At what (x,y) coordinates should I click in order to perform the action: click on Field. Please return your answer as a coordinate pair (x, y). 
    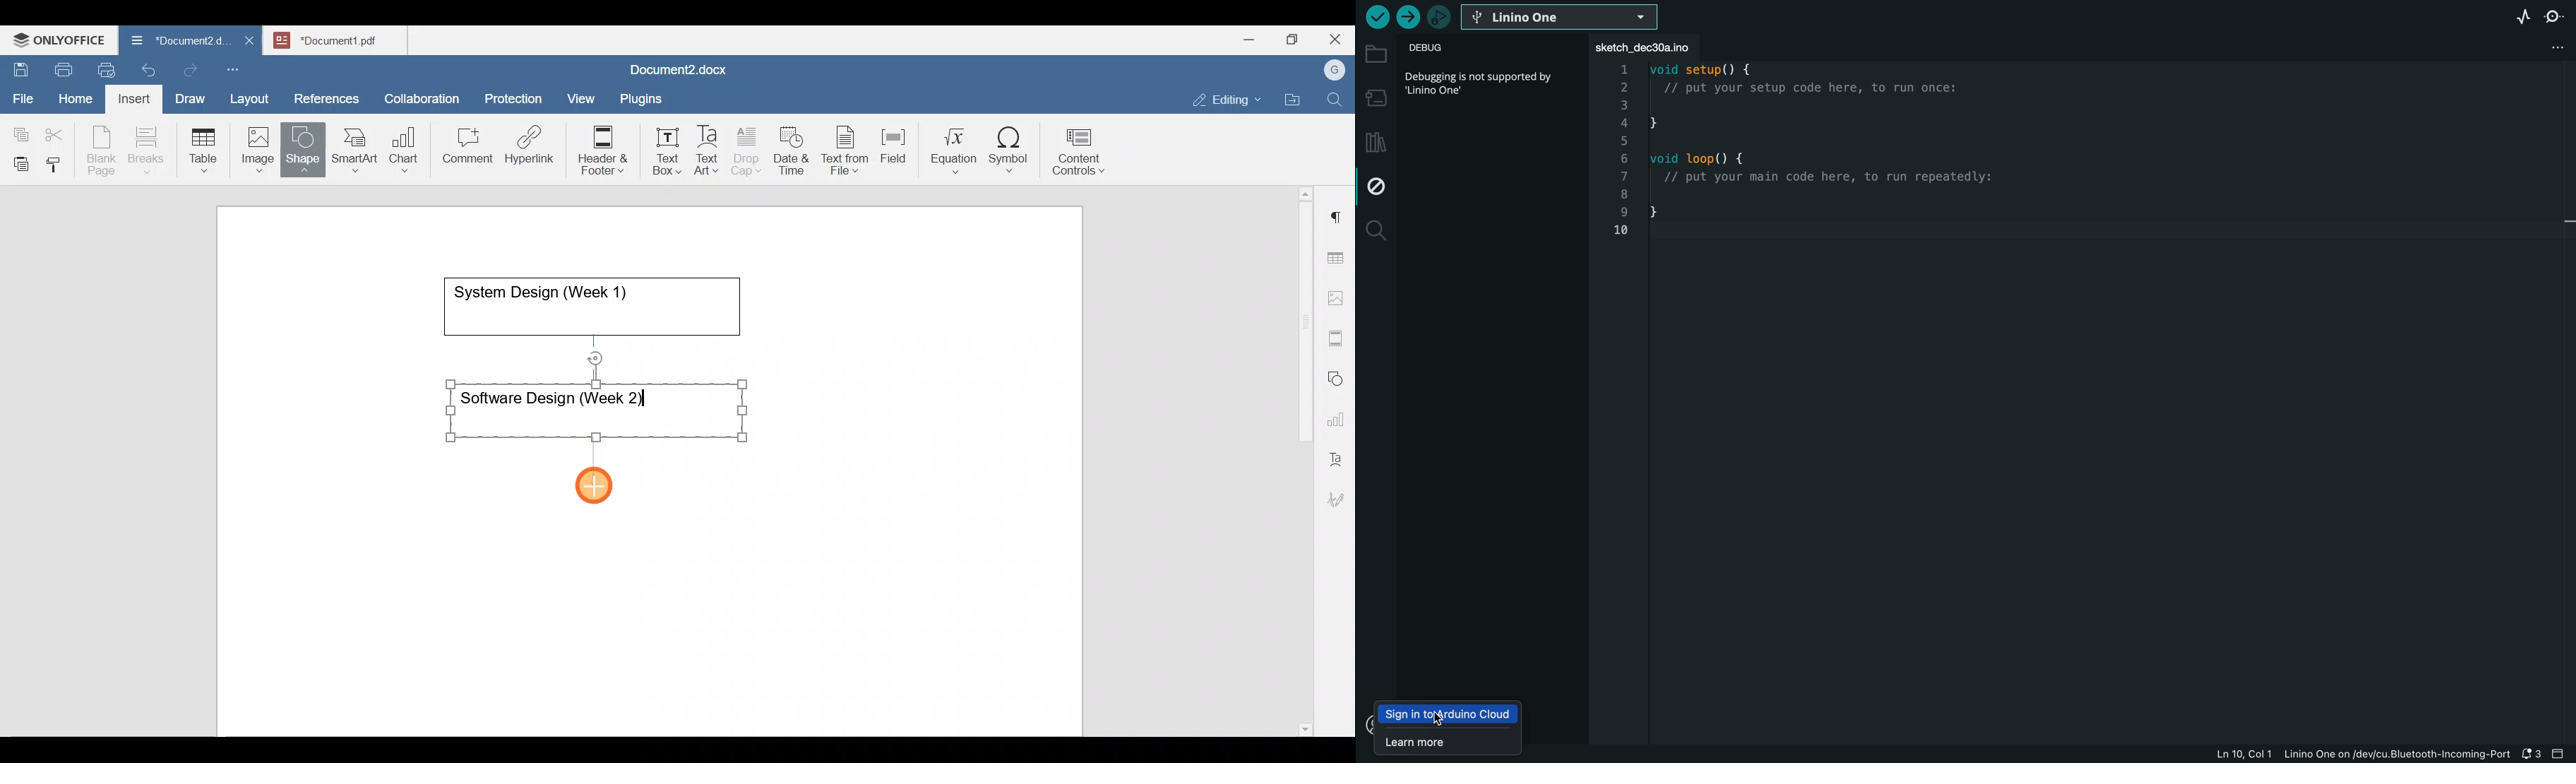
    Looking at the image, I should click on (893, 143).